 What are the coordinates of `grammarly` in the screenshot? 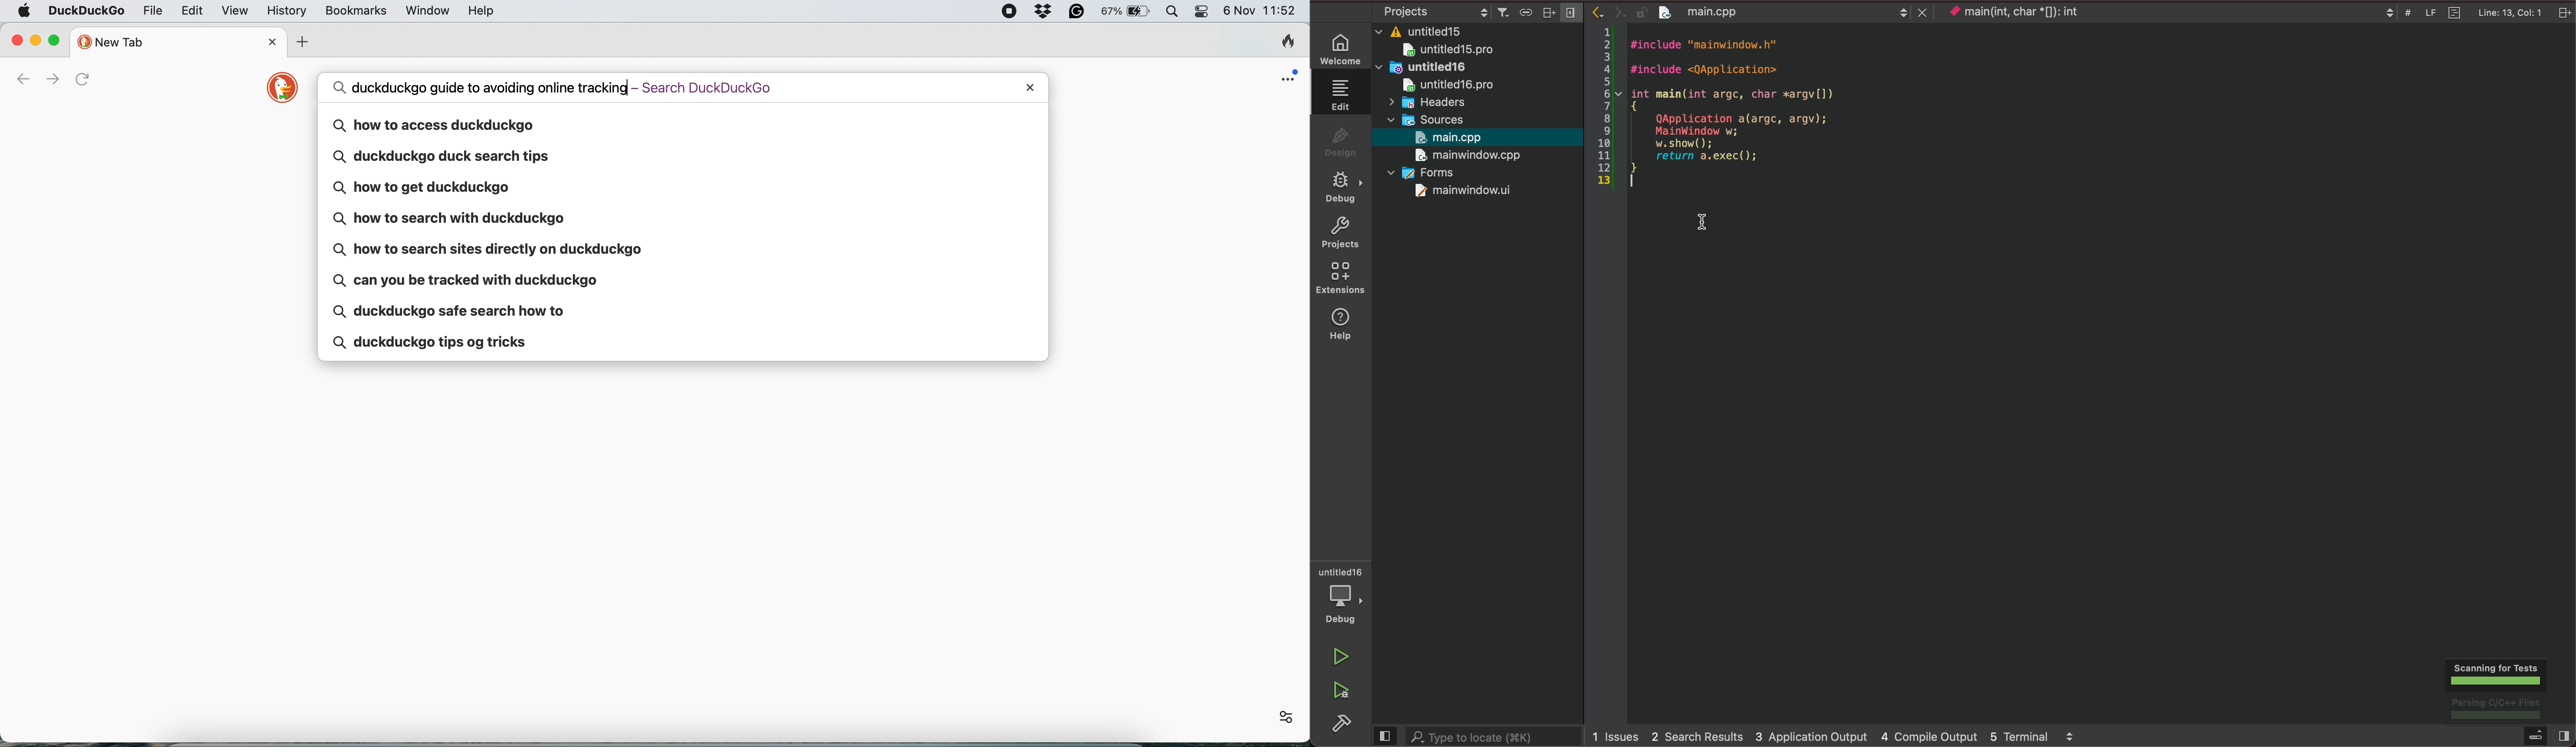 It's located at (1077, 12).